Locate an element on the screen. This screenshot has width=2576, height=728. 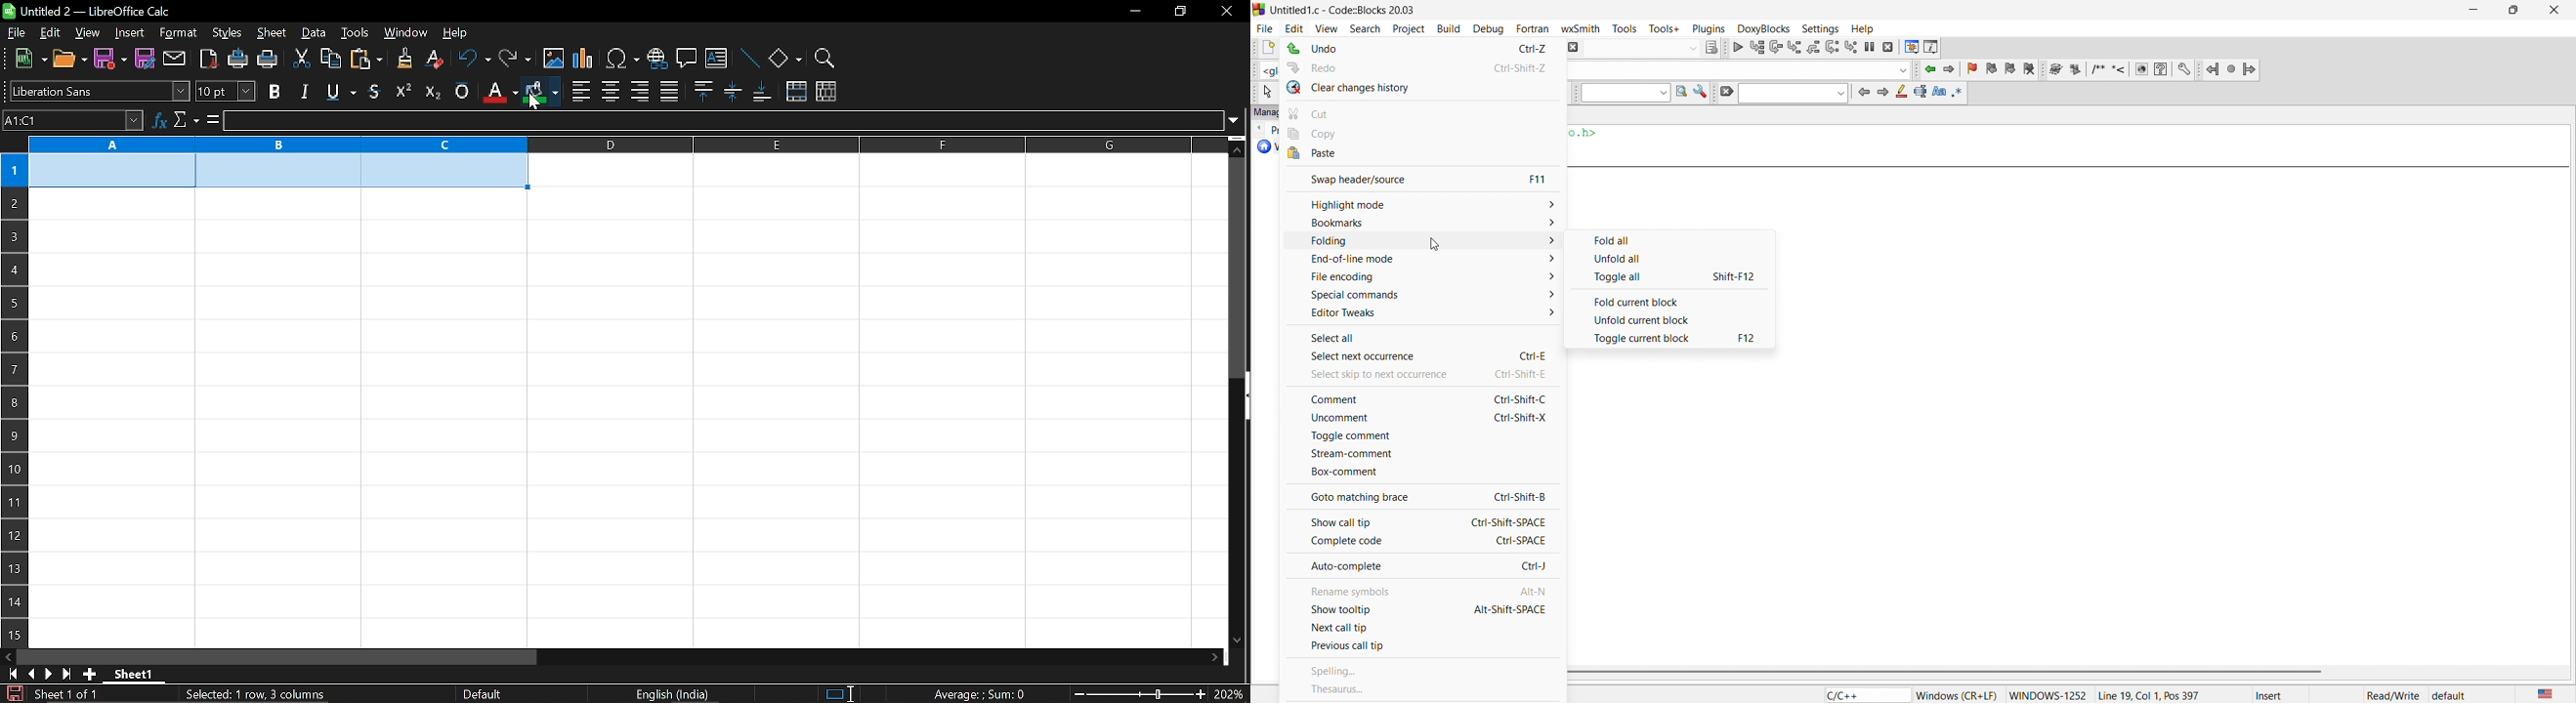
next line is located at coordinates (1775, 48).